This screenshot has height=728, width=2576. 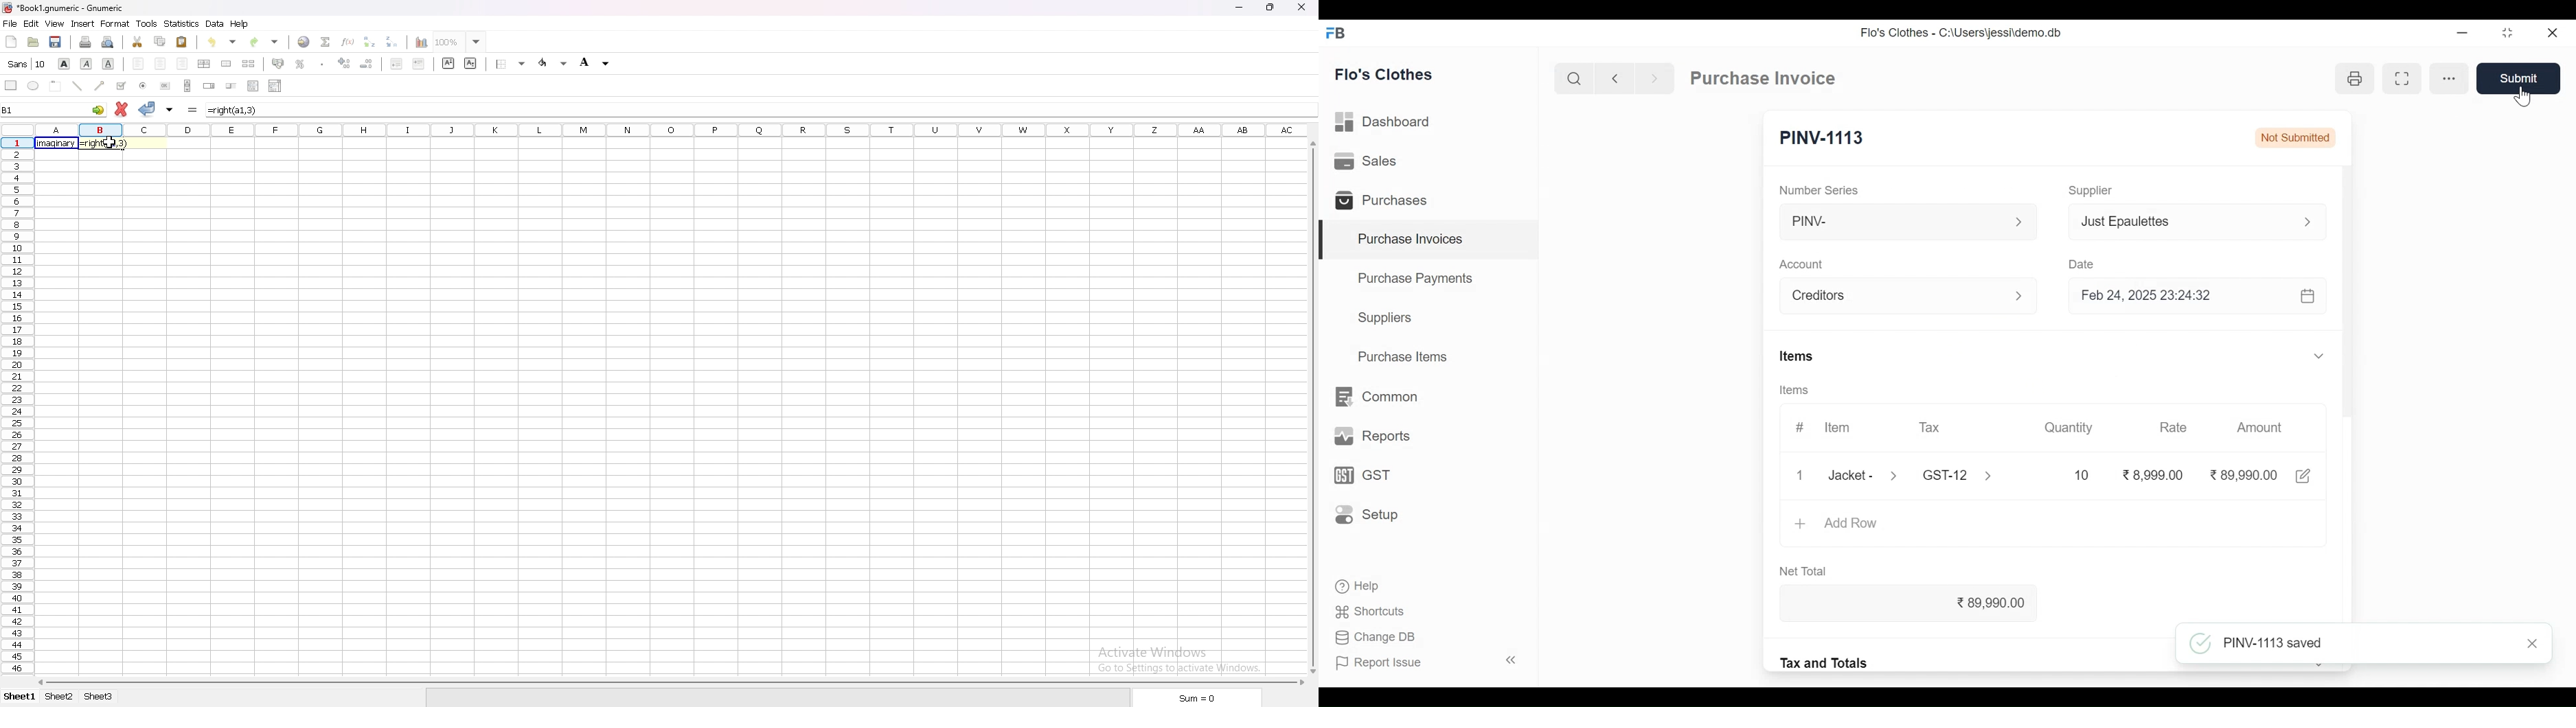 I want to click on 8,999.00, so click(x=2154, y=475).